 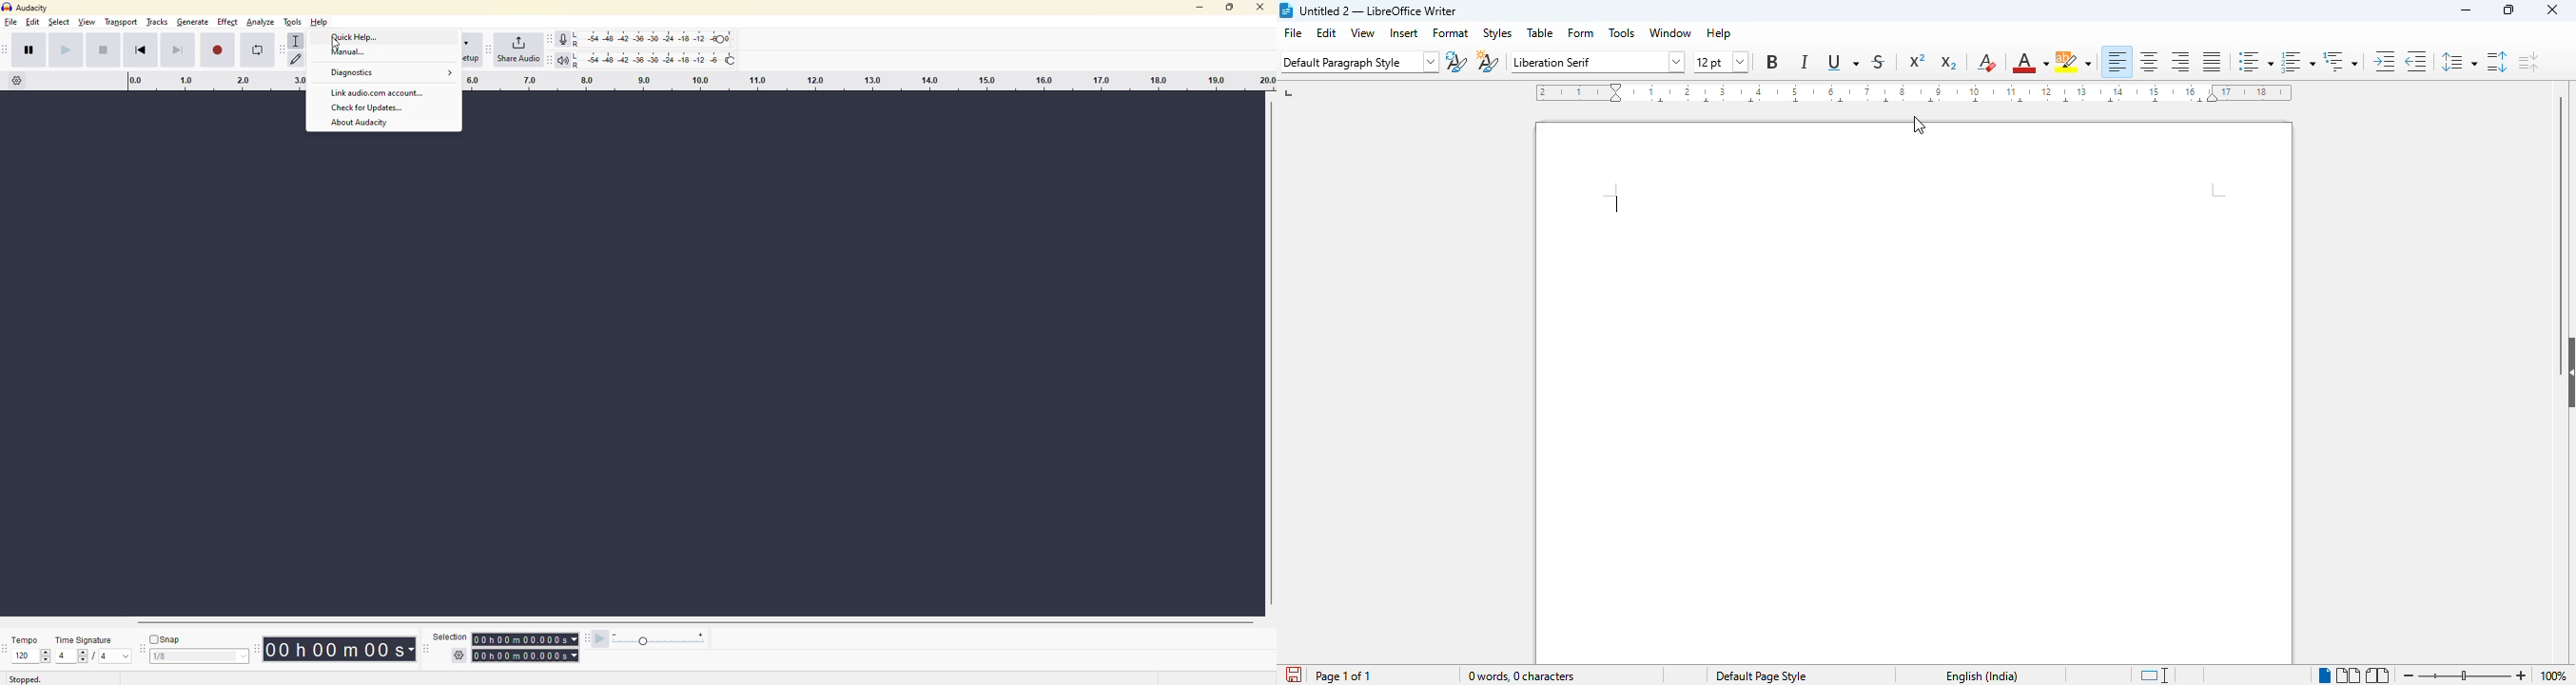 What do you see at coordinates (60, 24) in the screenshot?
I see `select` at bounding box center [60, 24].